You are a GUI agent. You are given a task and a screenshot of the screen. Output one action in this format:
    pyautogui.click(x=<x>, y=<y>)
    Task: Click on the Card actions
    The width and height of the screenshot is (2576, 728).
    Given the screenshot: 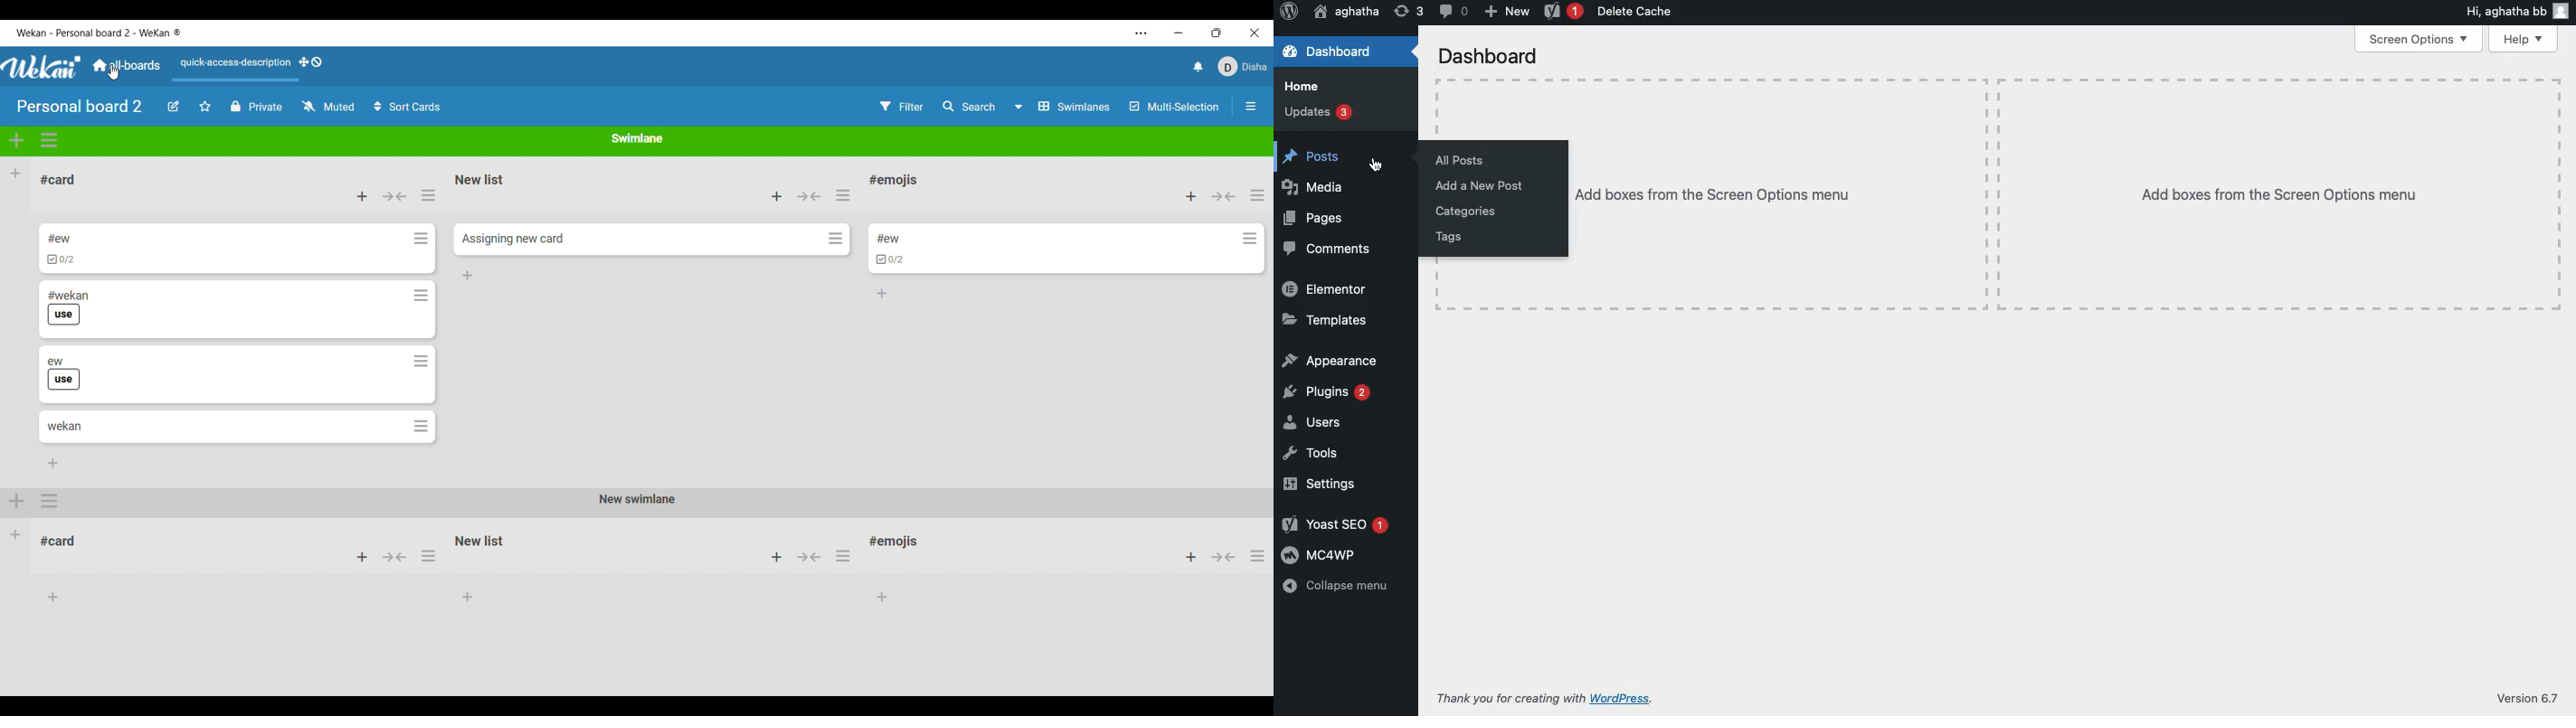 What is the action you would take?
    pyautogui.click(x=421, y=294)
    